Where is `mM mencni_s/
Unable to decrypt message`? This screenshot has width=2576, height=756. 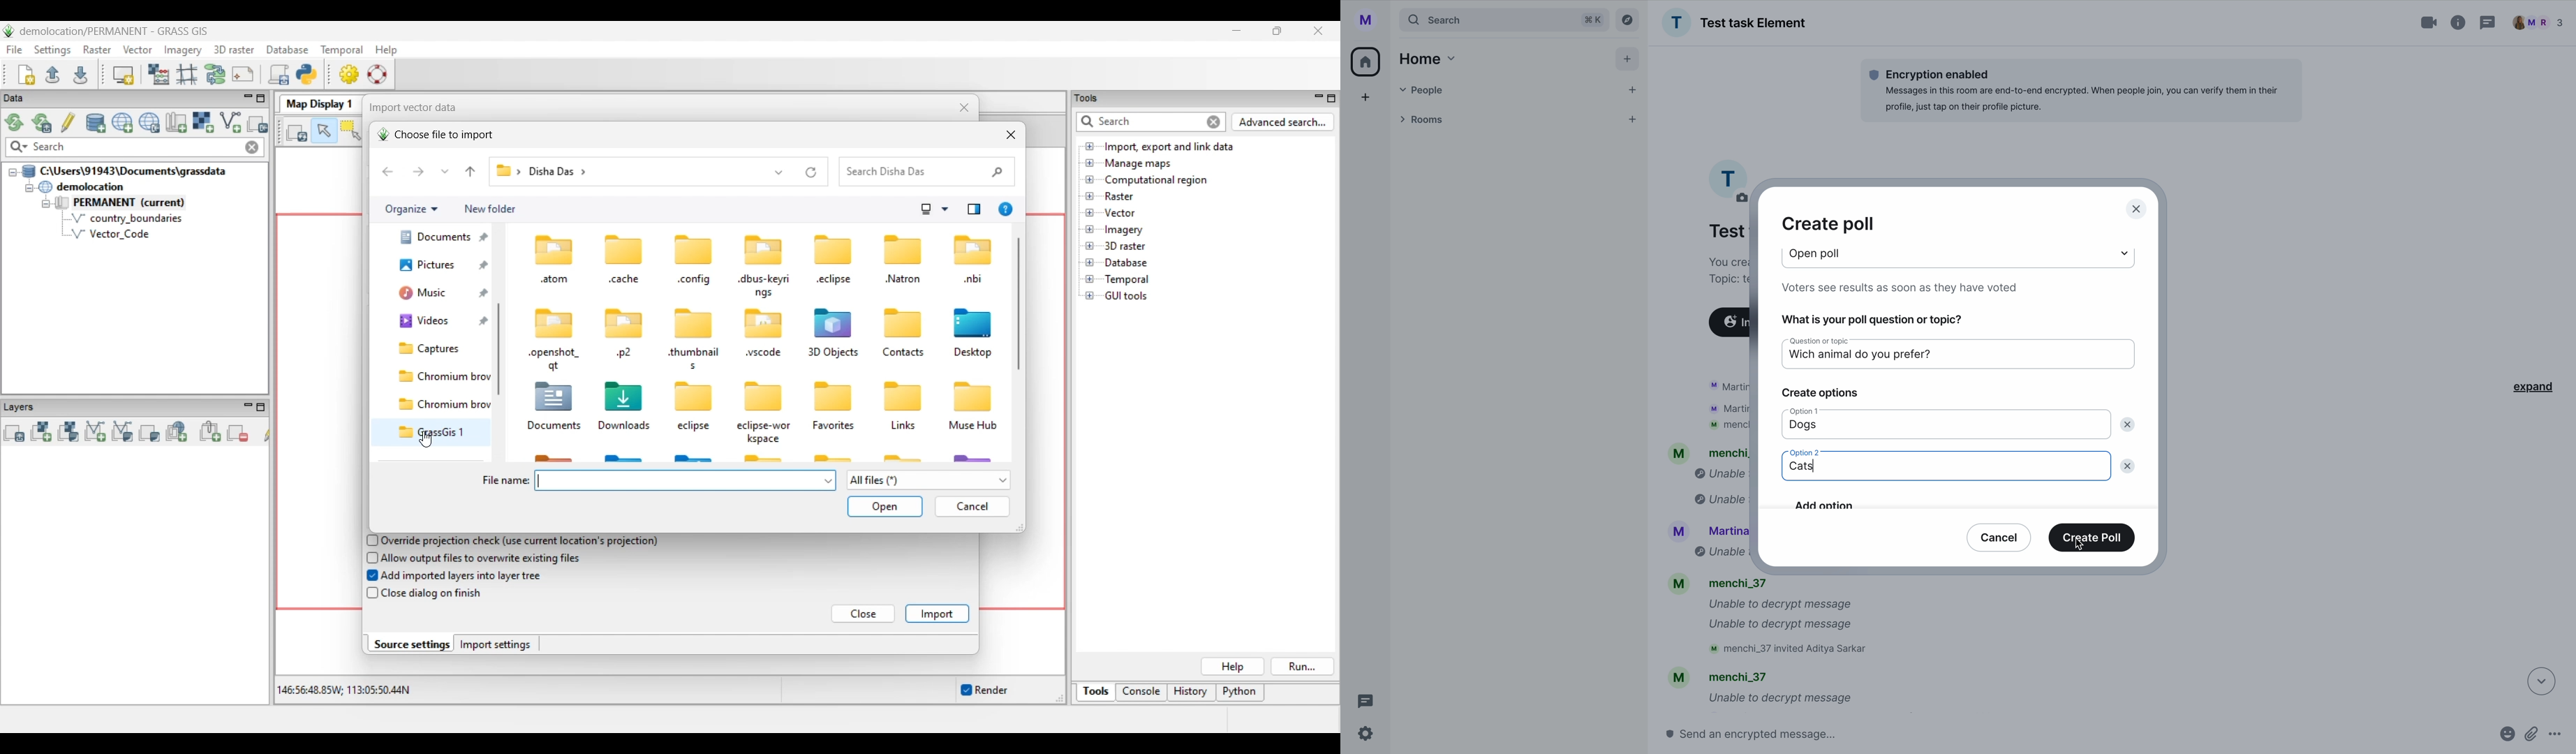 mM mencni_s/
Unable to decrypt message is located at coordinates (1760, 689).